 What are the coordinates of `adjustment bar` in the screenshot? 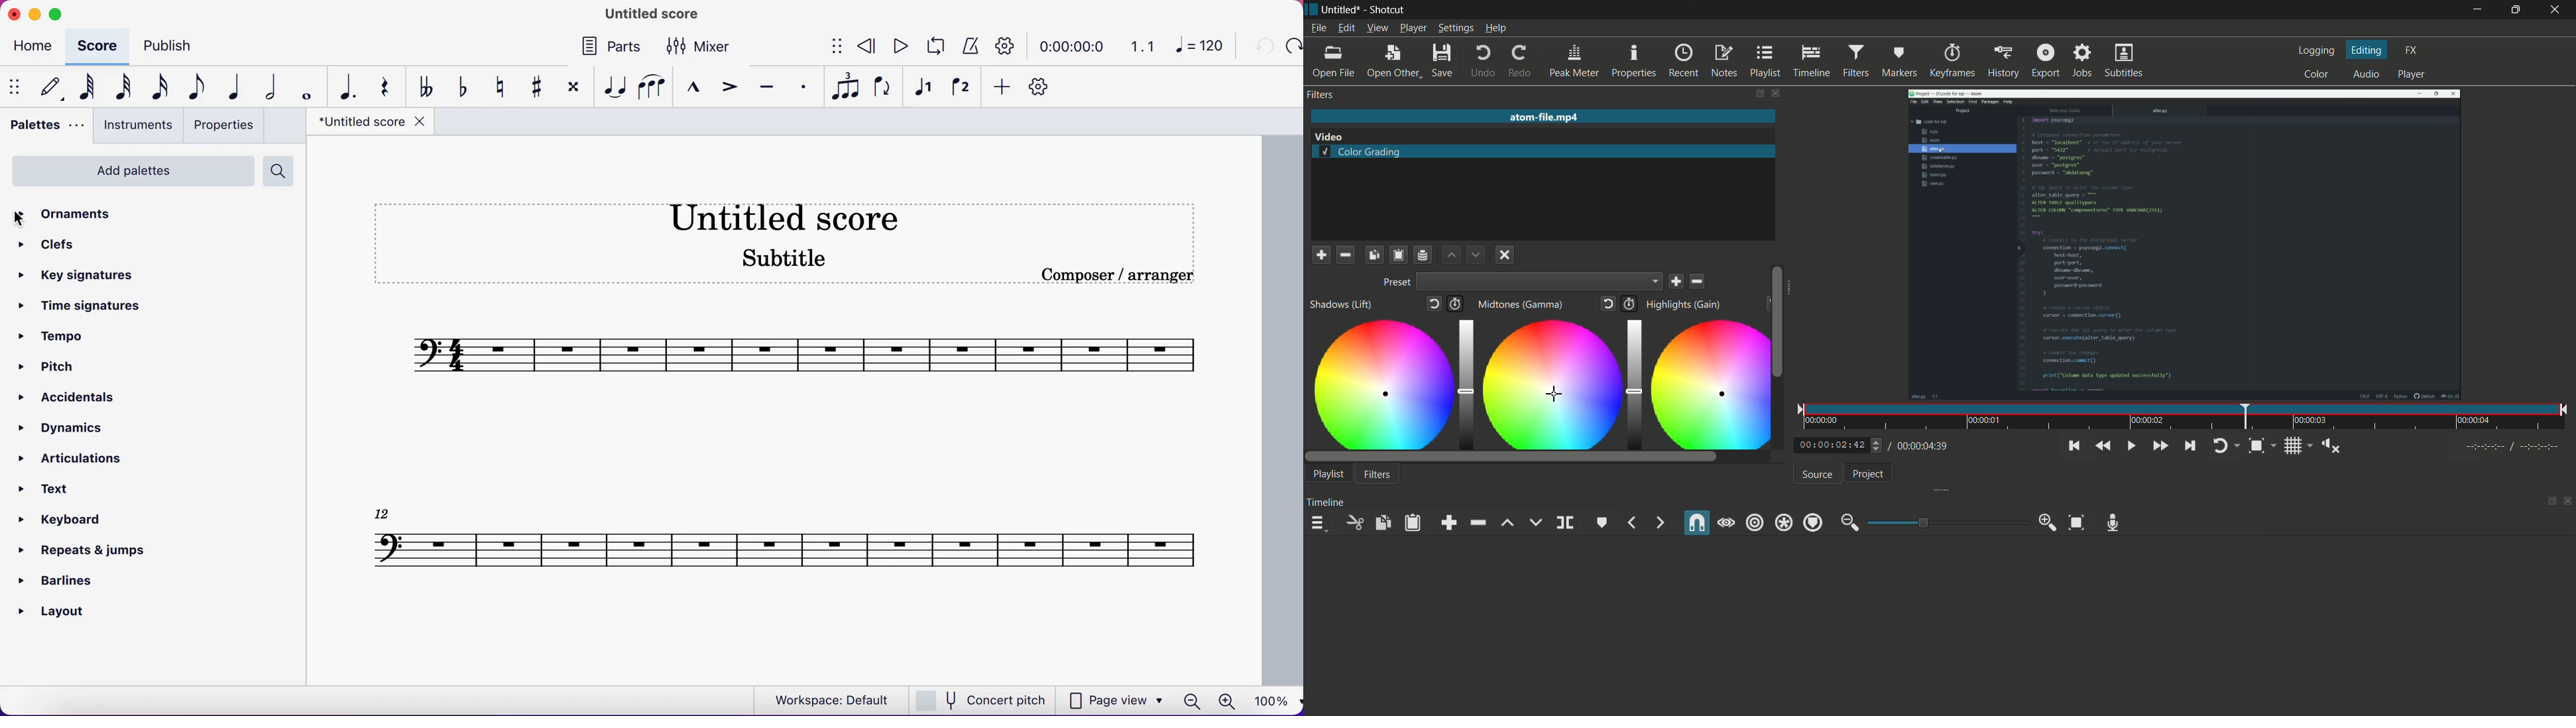 It's located at (1465, 383).